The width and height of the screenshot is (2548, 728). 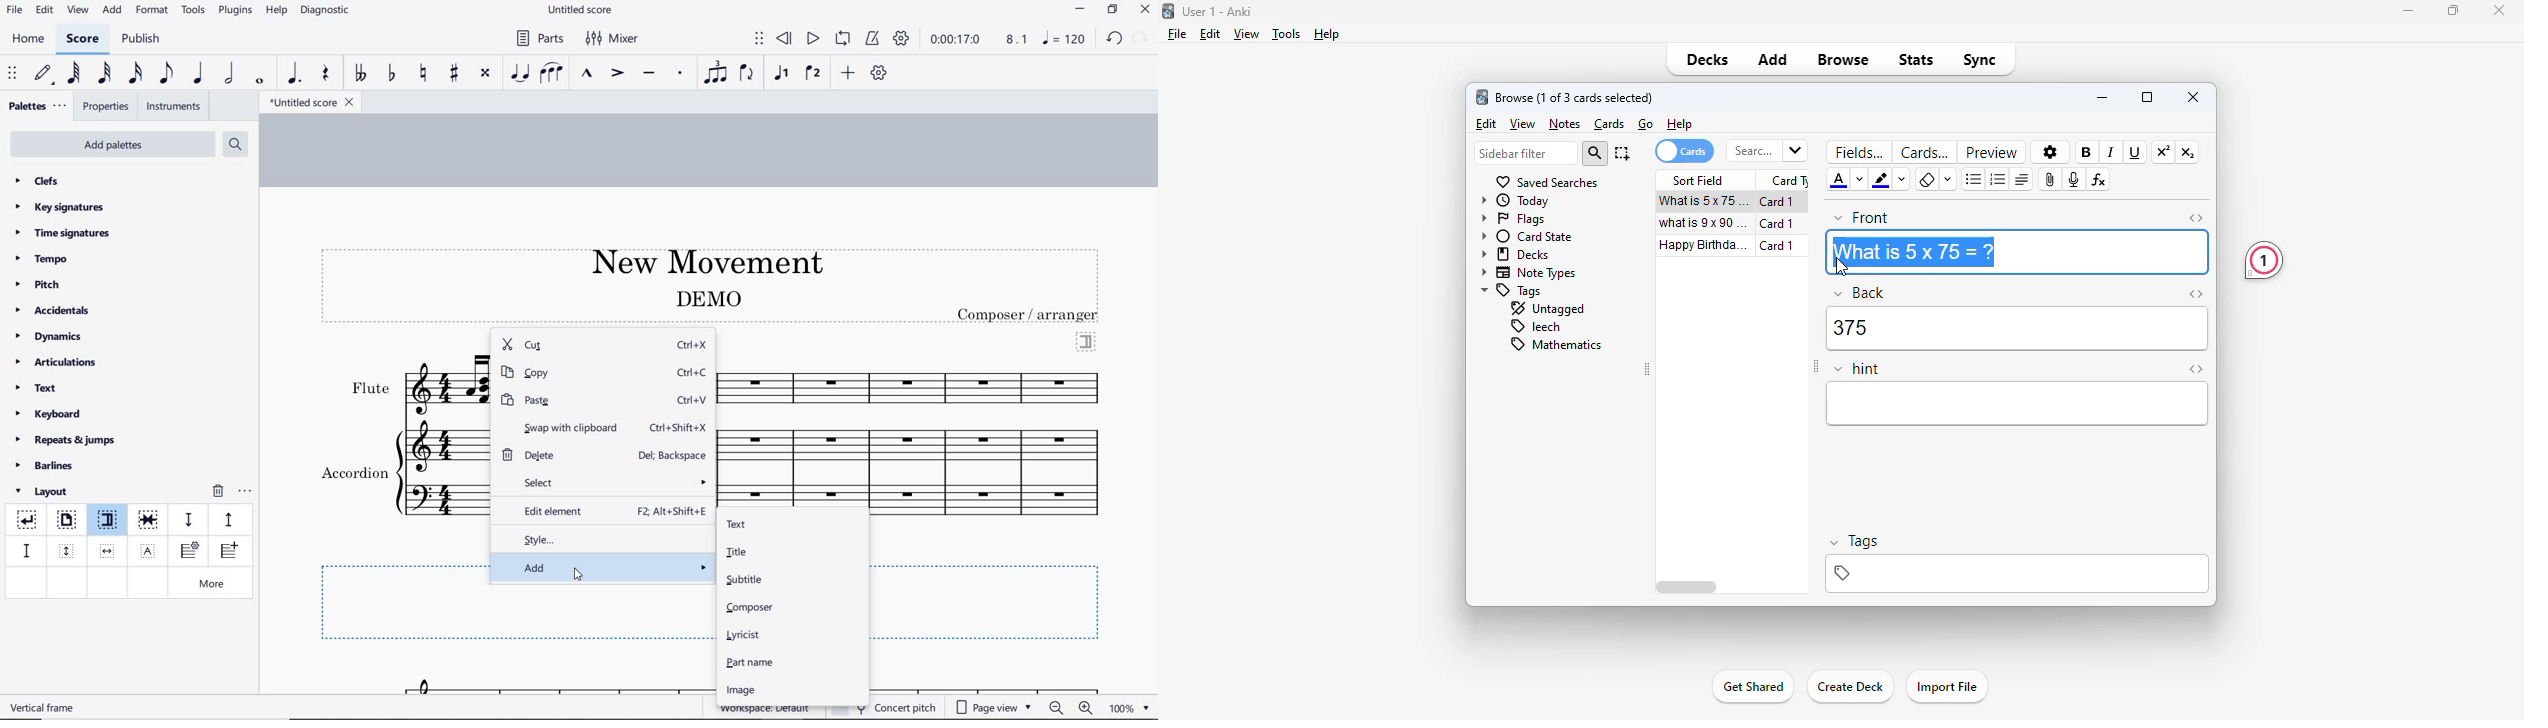 I want to click on card 1, so click(x=1778, y=224).